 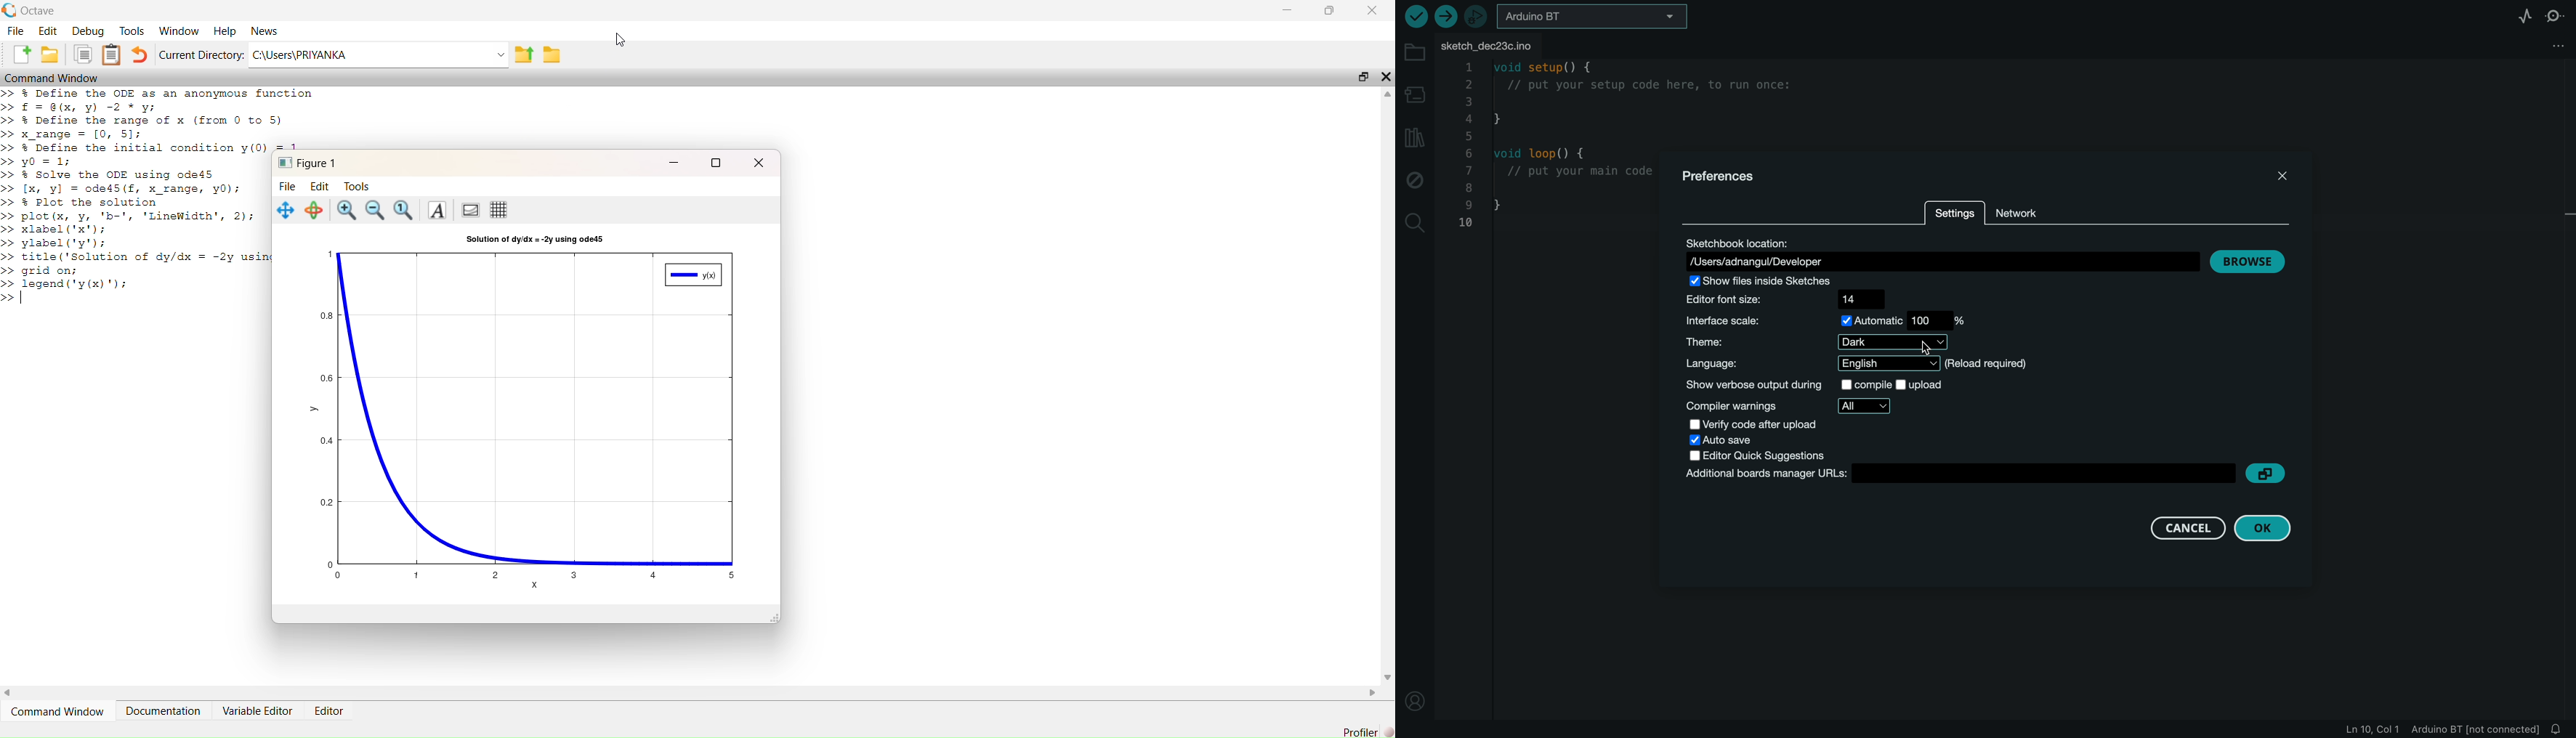 I want to click on show output, so click(x=1823, y=386).